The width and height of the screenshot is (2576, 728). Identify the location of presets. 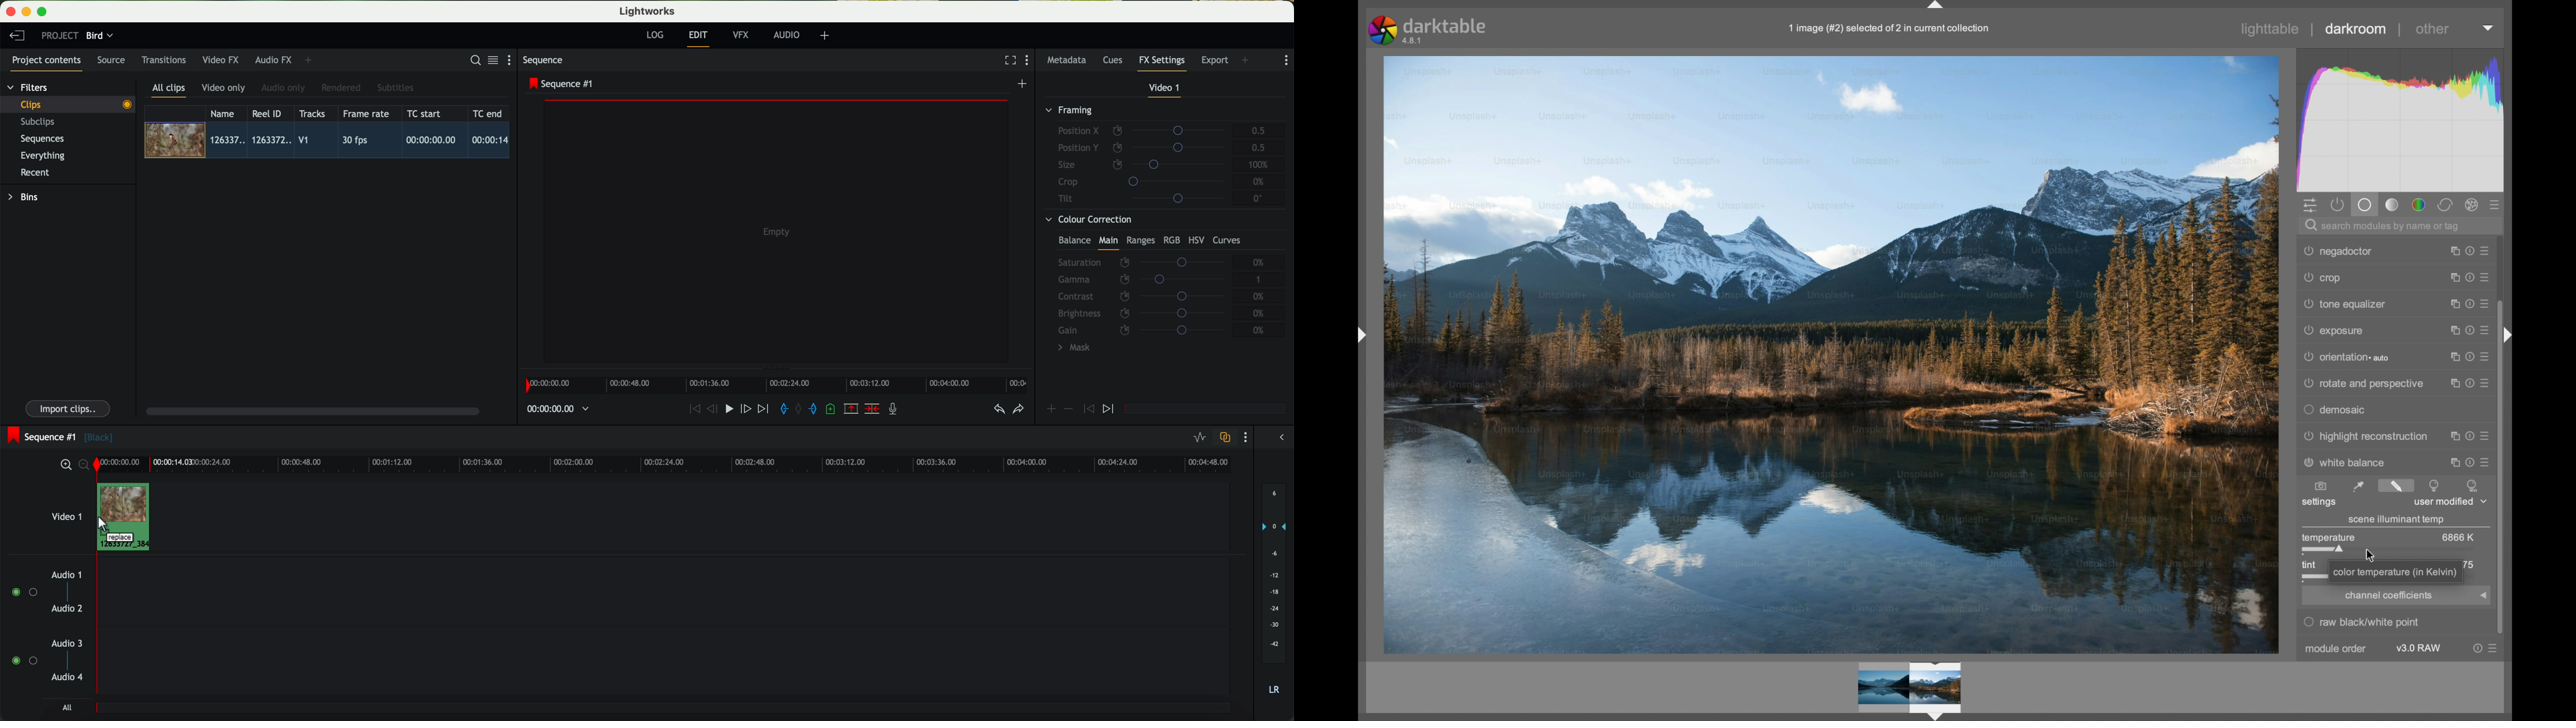
(2489, 432).